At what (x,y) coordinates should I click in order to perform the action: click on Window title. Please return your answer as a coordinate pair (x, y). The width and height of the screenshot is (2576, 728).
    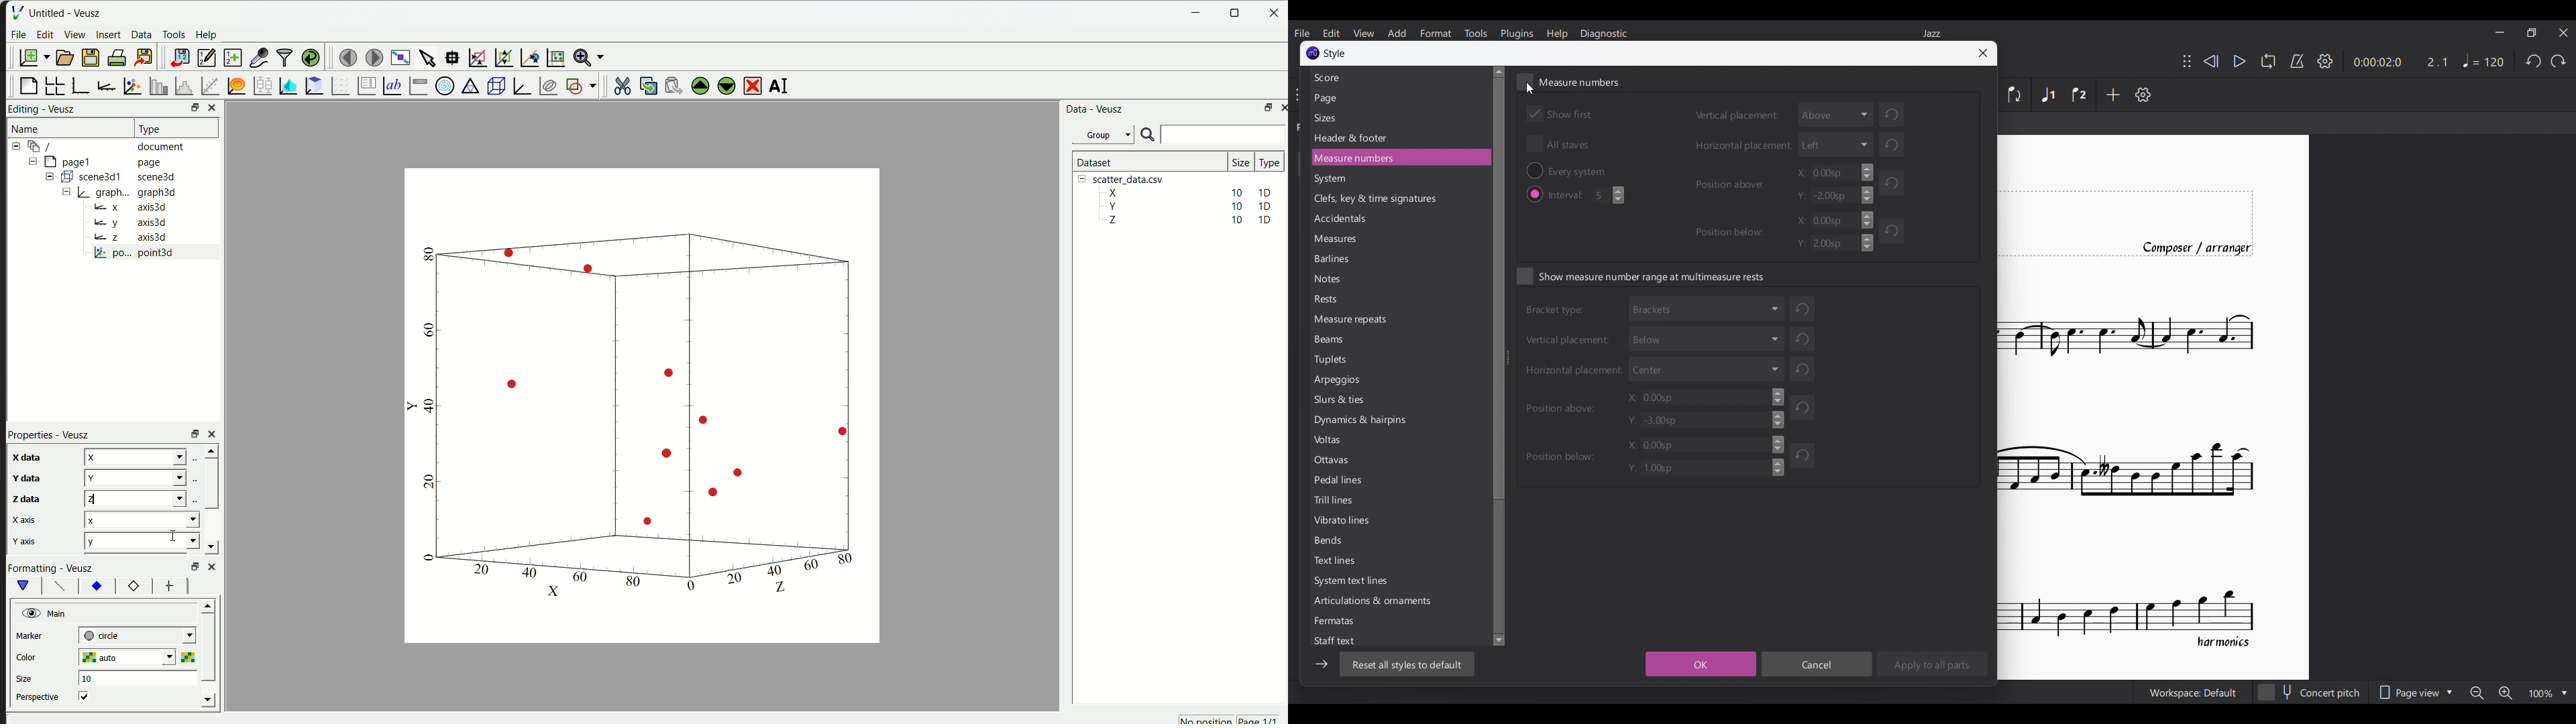
    Looking at the image, I should click on (1336, 54).